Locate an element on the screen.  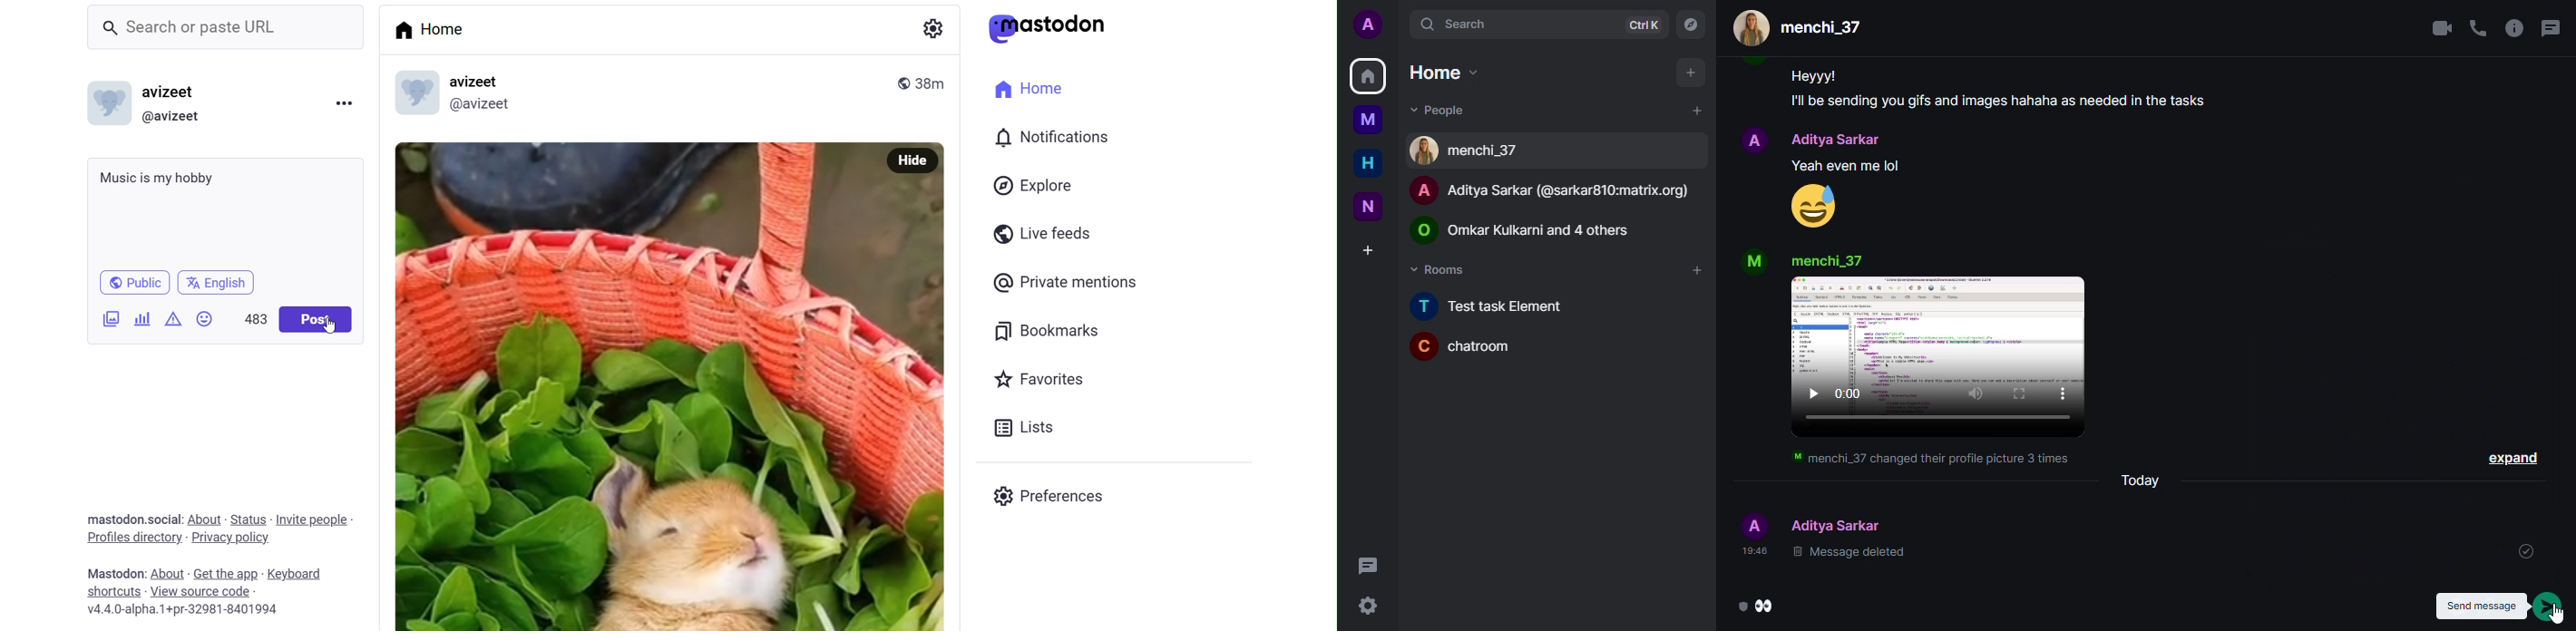
Status is located at coordinates (249, 520).